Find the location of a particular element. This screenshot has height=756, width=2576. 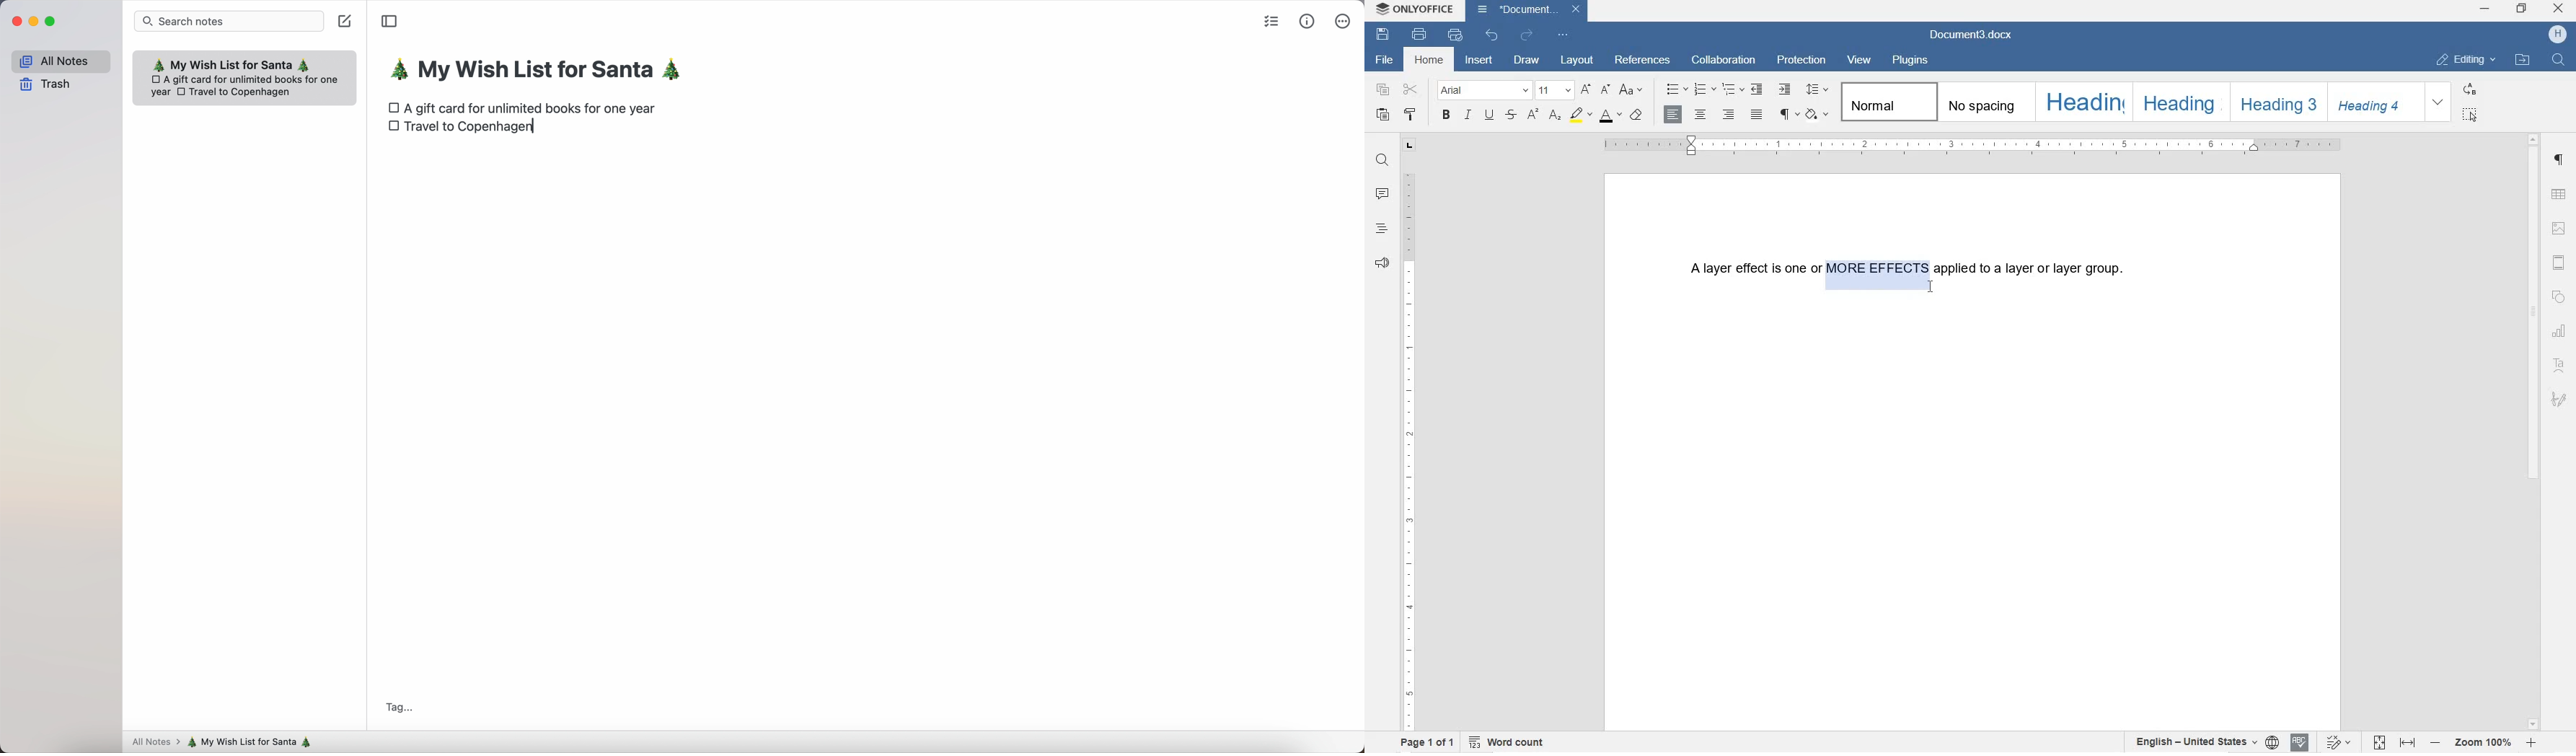

INCREMENT FONT SIZE is located at coordinates (1605, 90).